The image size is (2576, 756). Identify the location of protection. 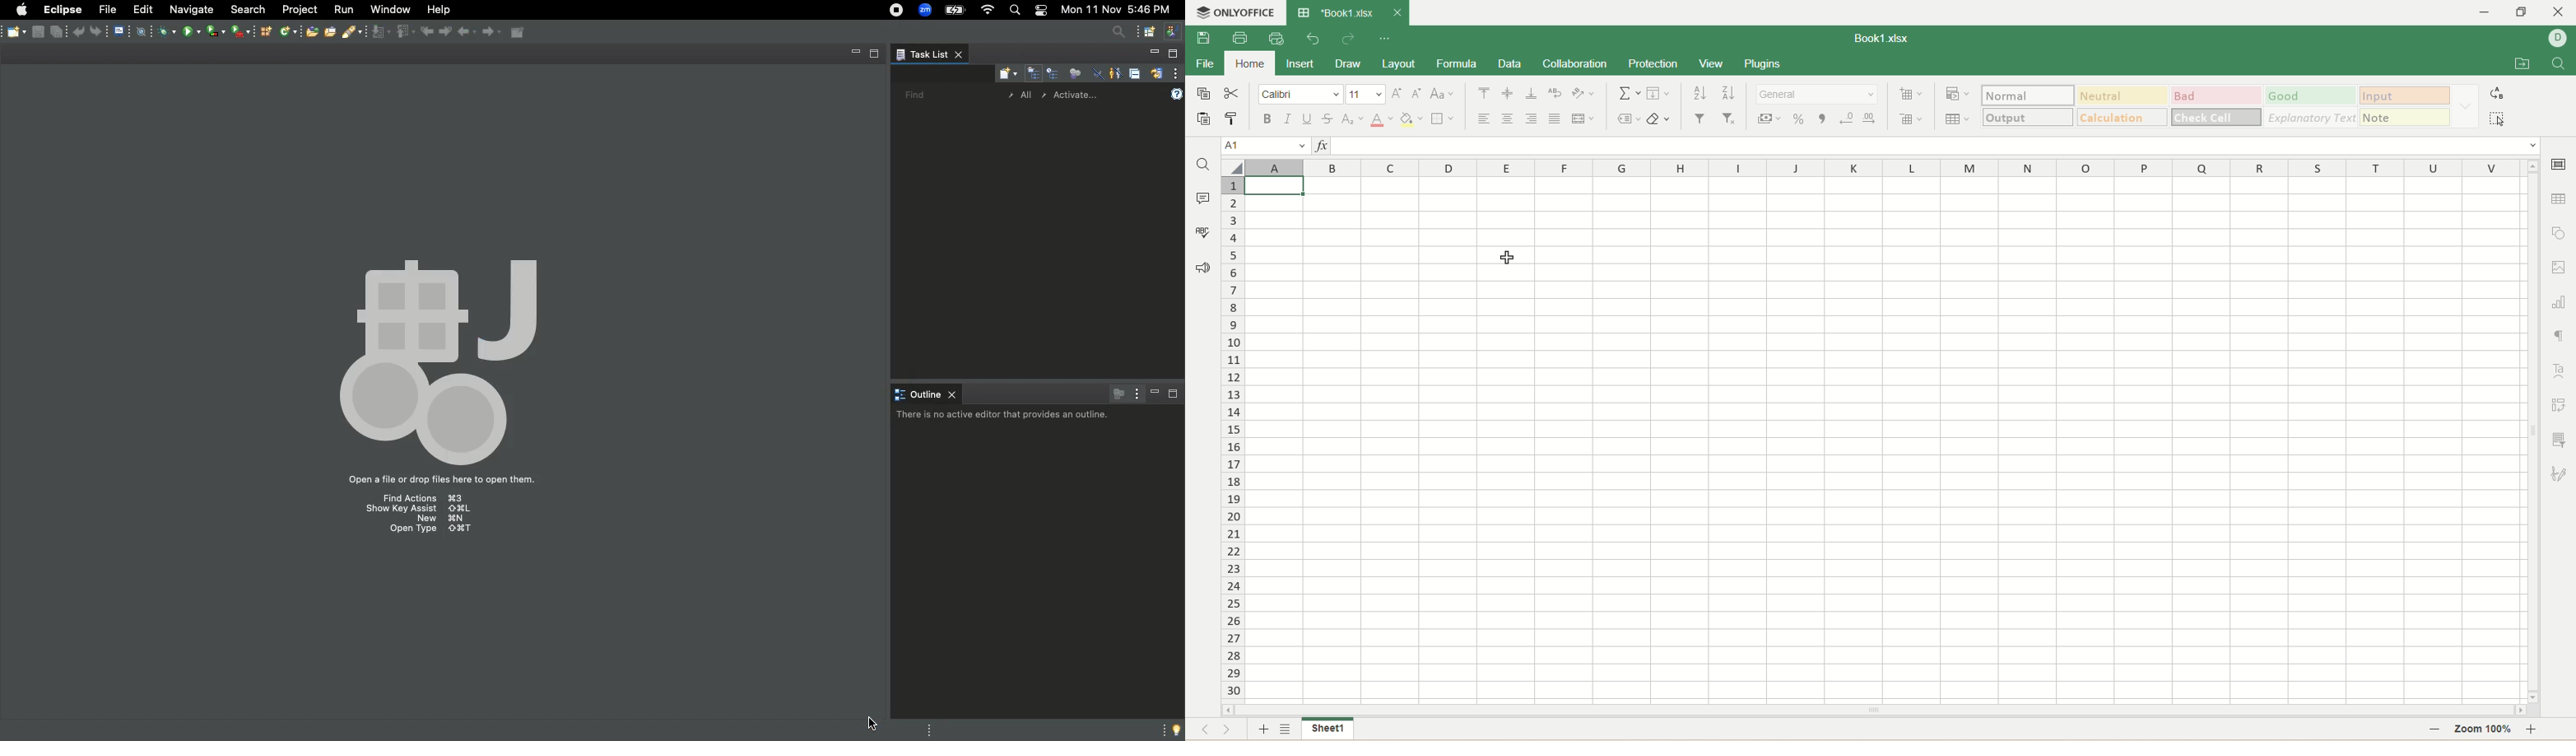
(1655, 65).